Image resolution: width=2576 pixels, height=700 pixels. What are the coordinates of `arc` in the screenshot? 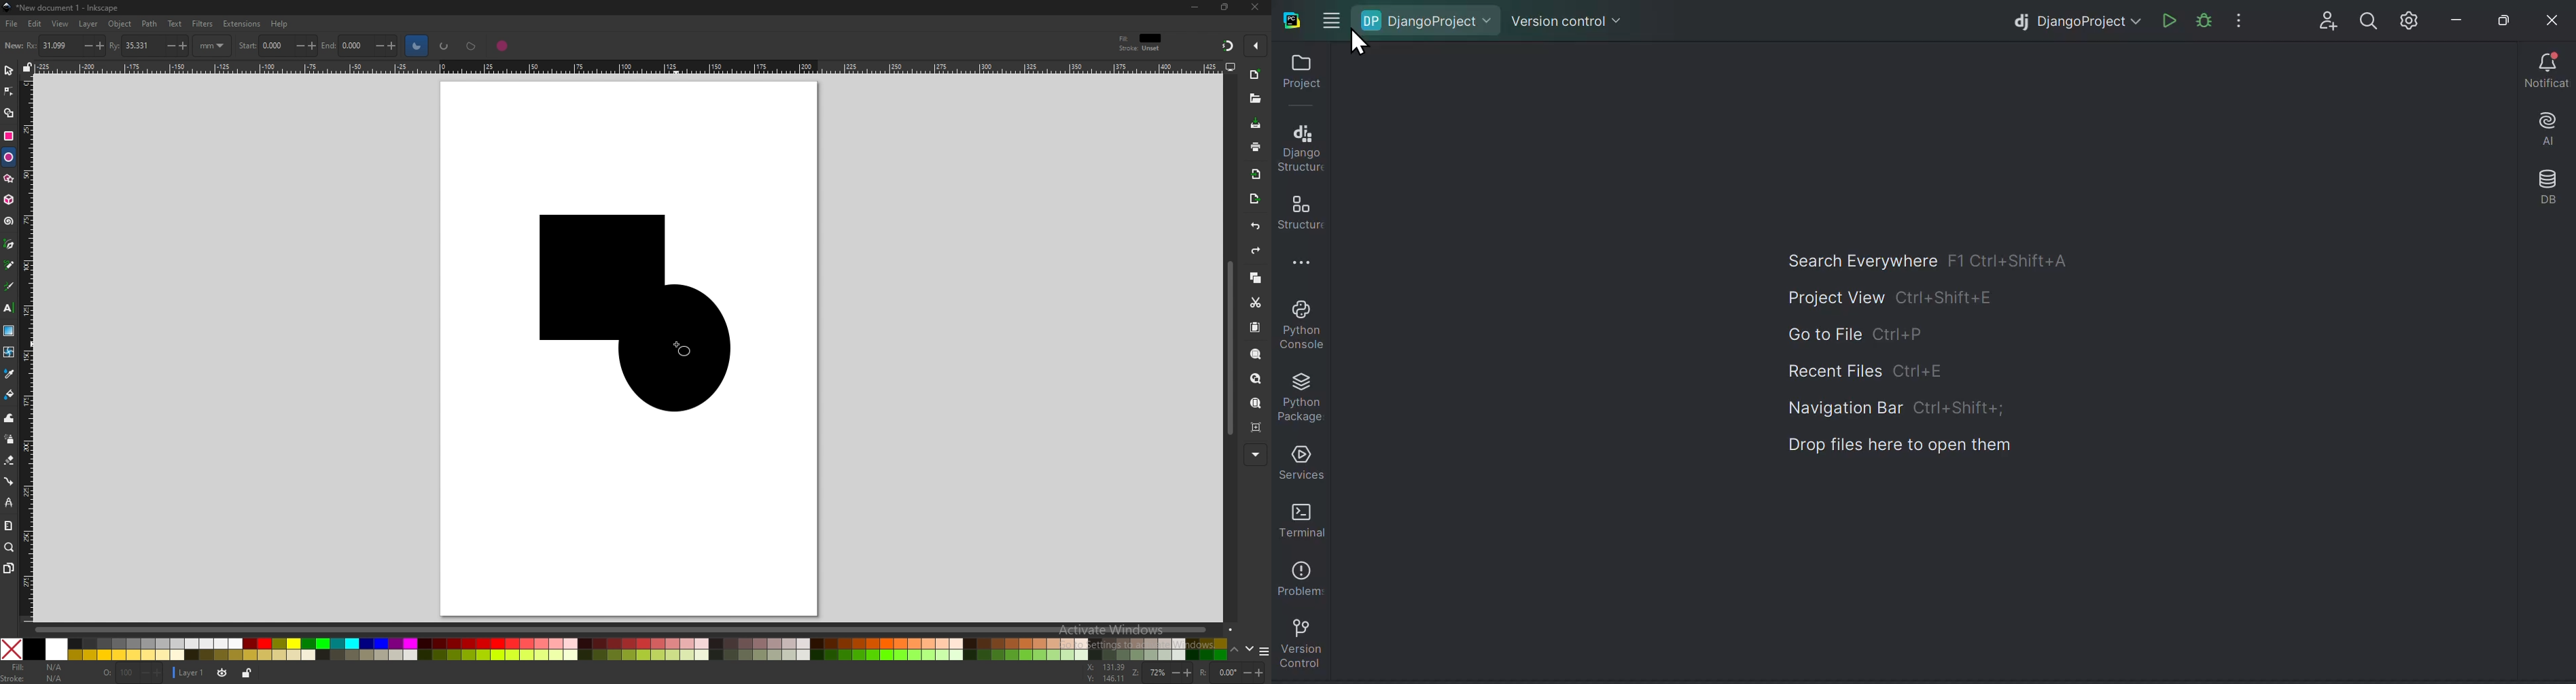 It's located at (443, 46).